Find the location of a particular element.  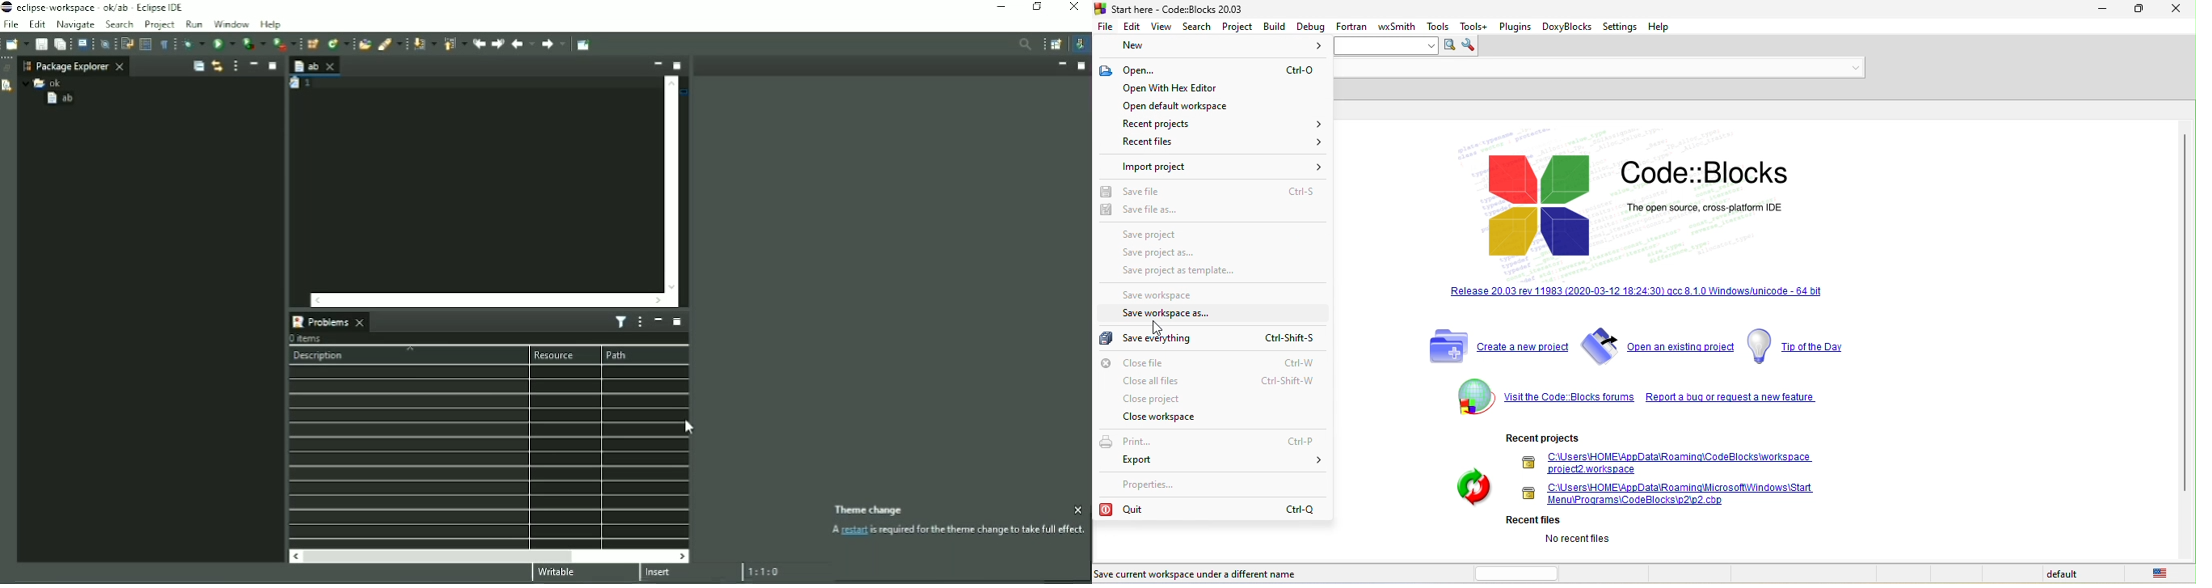

save project as is located at coordinates (1168, 253).